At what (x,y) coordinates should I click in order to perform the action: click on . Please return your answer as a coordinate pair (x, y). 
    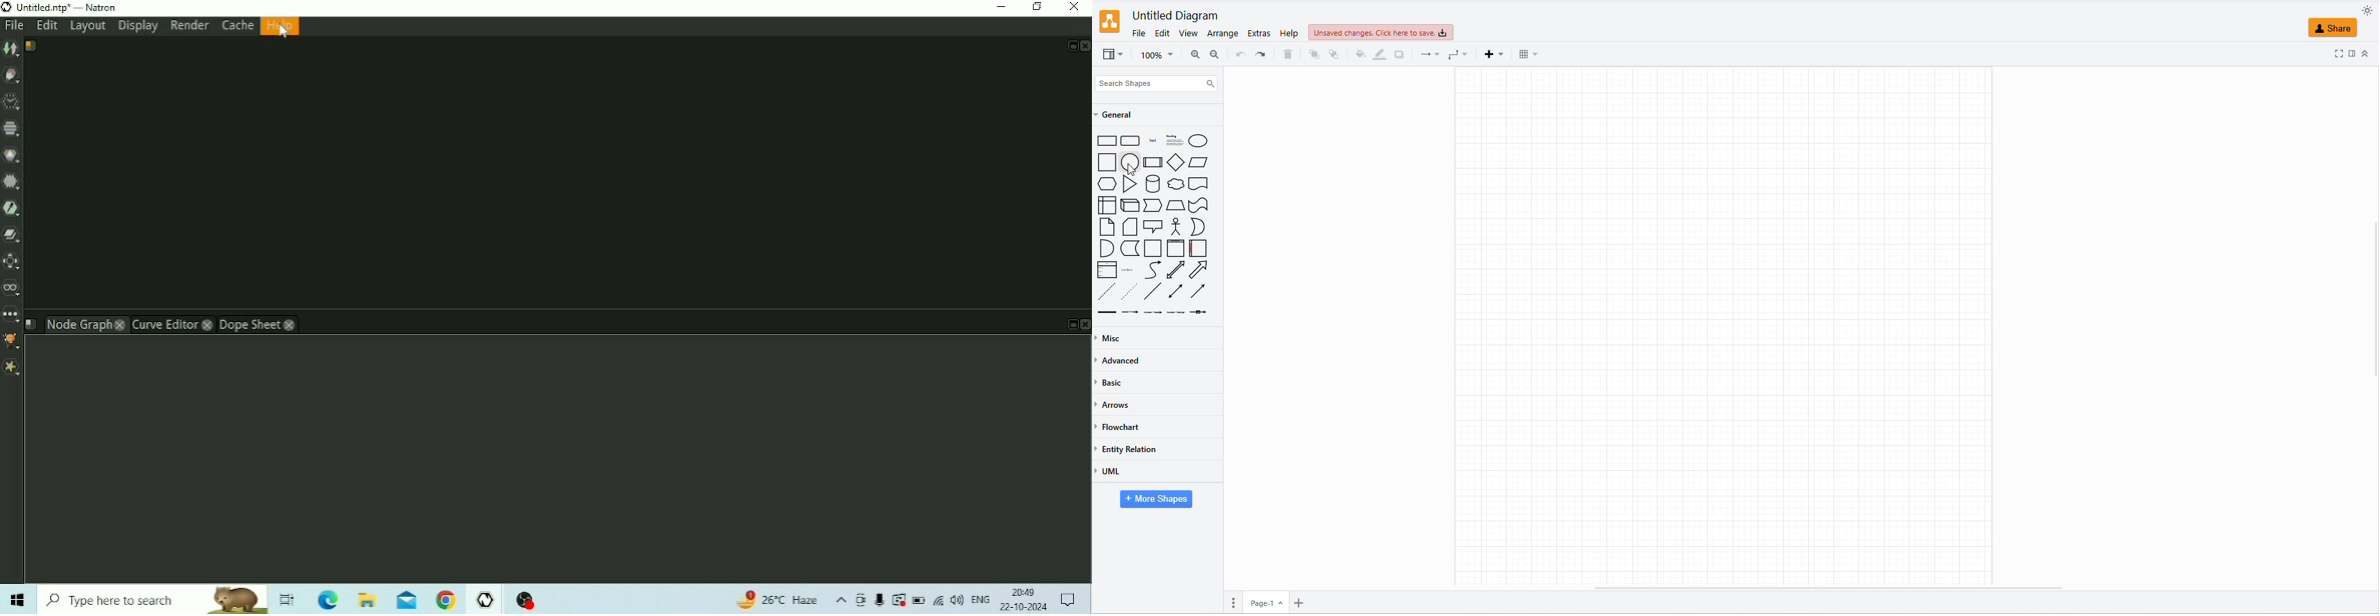
    Looking at the image, I should click on (478, 637).